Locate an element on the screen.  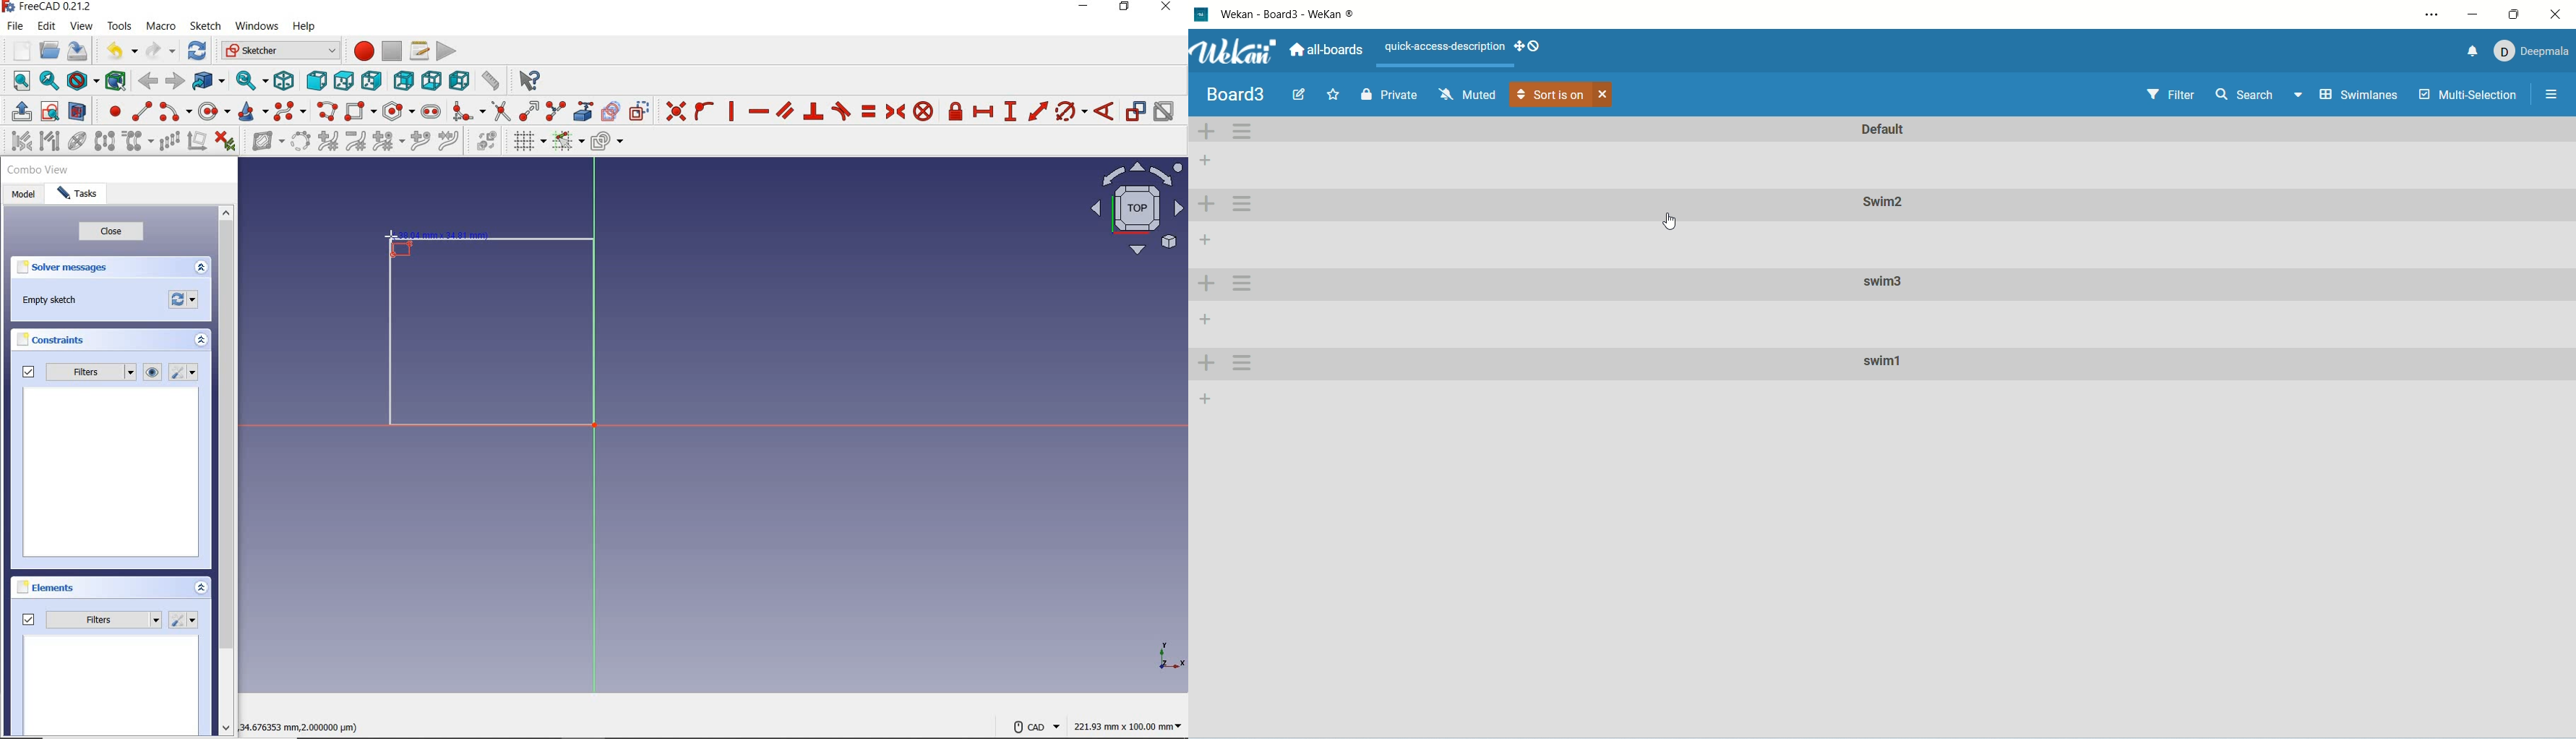
solver messages is located at coordinates (86, 268).